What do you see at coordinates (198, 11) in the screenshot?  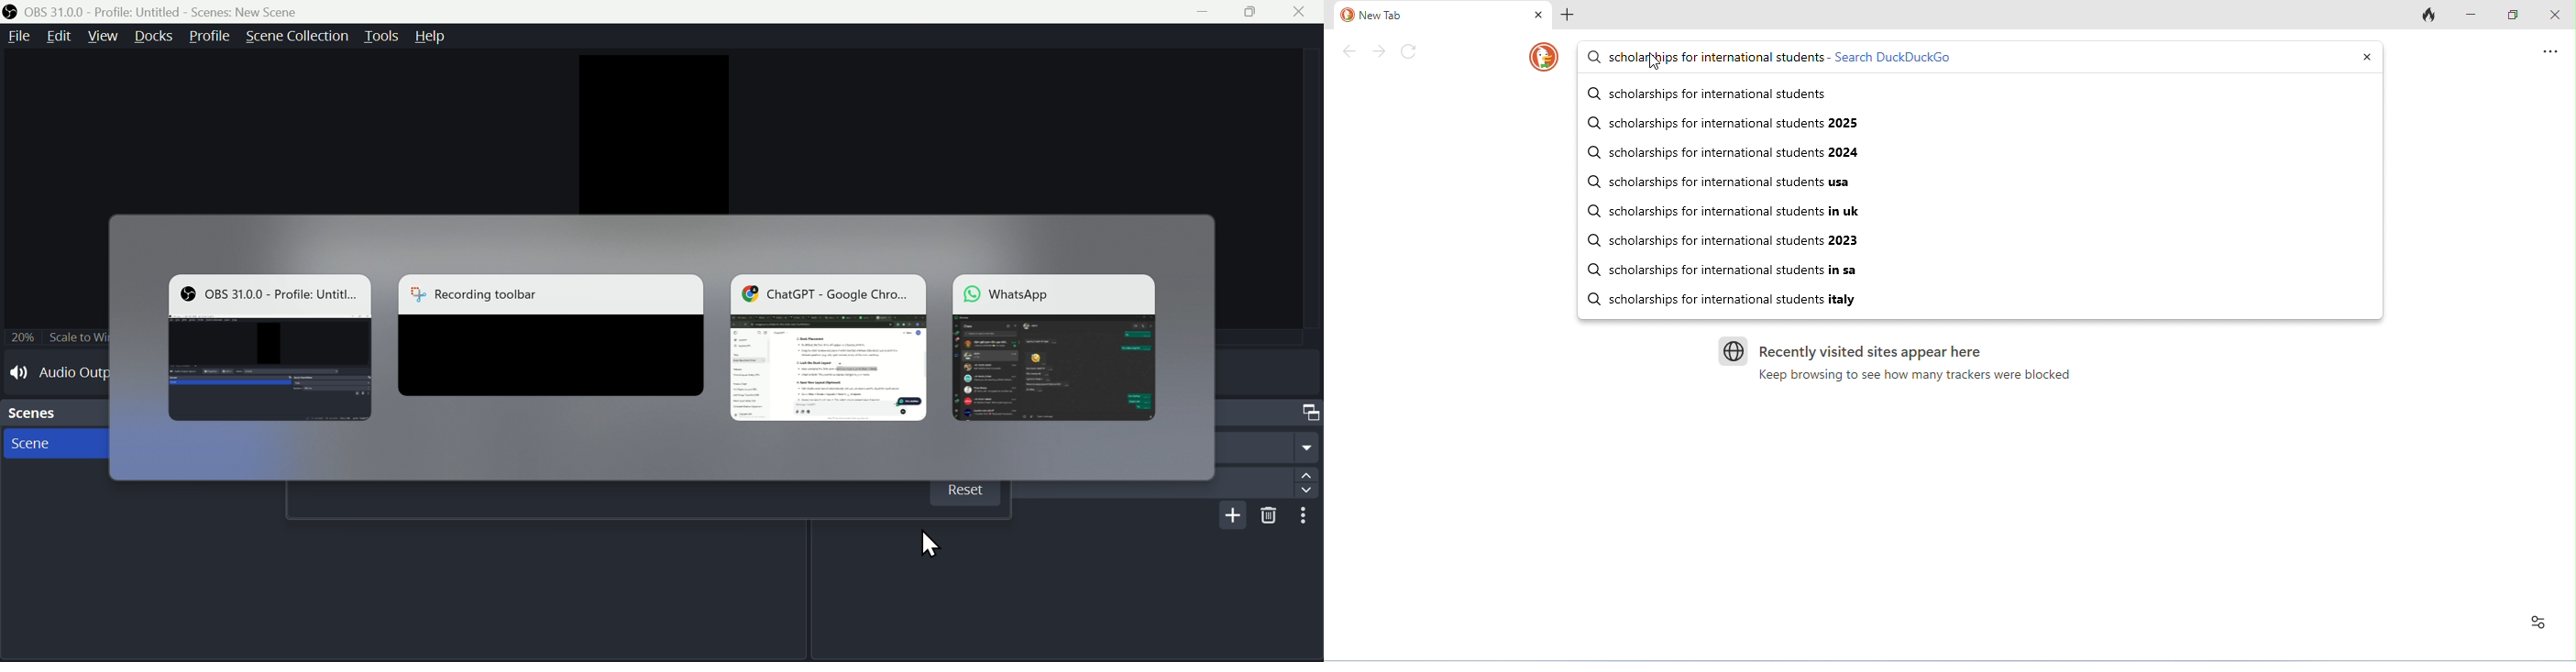 I see `OBS 31.0.0 - Profile. Untitled - Scenes. New Scene` at bounding box center [198, 11].